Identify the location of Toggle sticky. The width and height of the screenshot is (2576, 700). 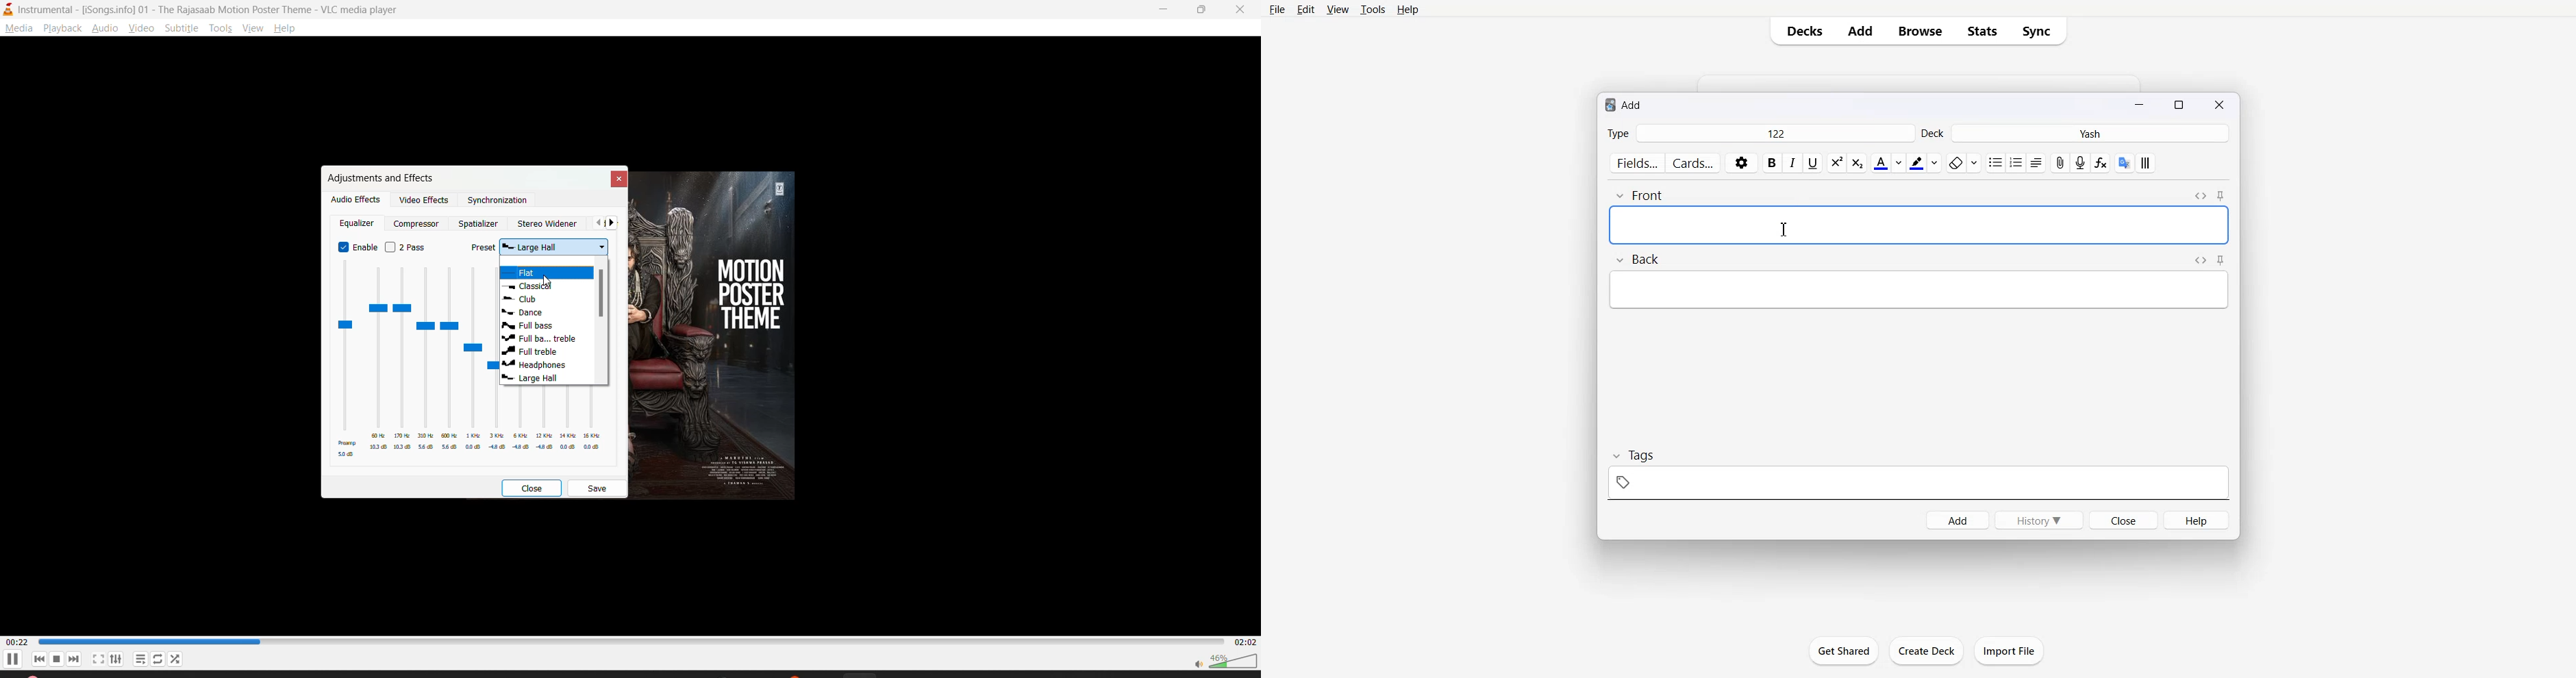
(2222, 197).